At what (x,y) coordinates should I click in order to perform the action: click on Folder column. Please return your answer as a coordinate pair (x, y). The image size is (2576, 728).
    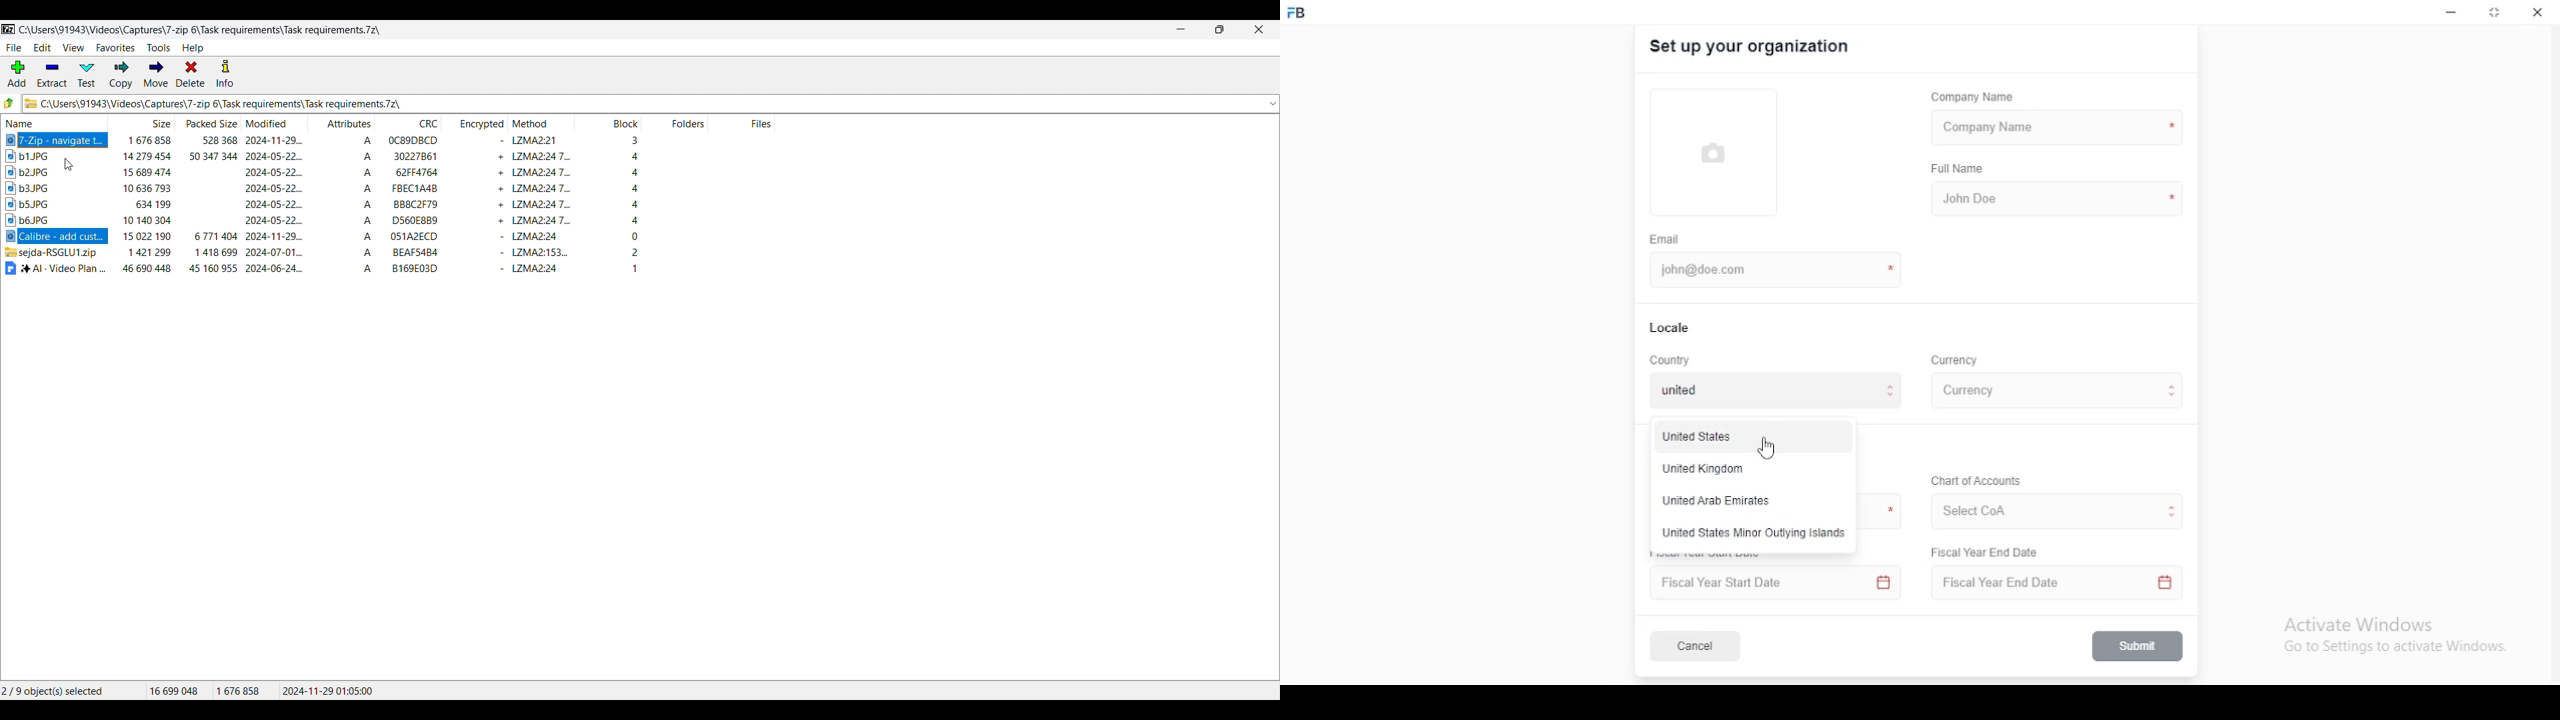
    Looking at the image, I should click on (675, 122).